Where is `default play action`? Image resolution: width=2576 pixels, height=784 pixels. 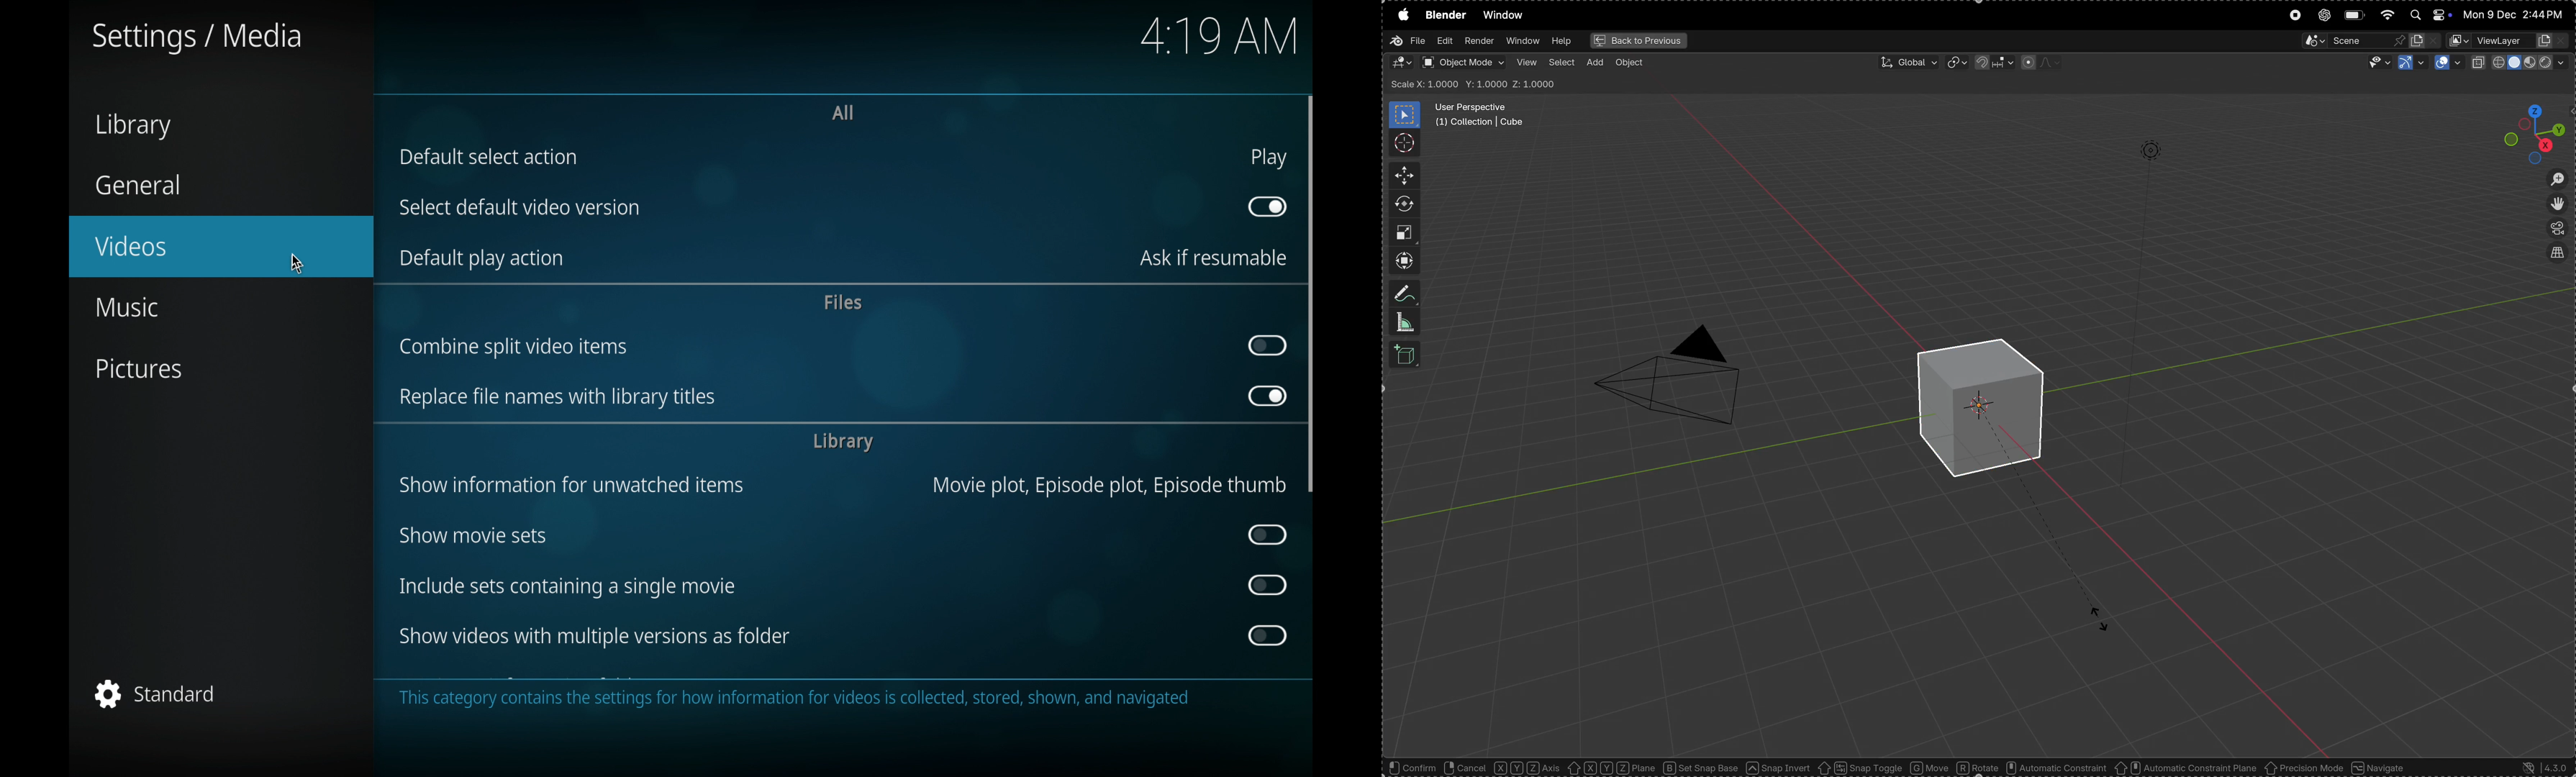 default play action is located at coordinates (482, 259).